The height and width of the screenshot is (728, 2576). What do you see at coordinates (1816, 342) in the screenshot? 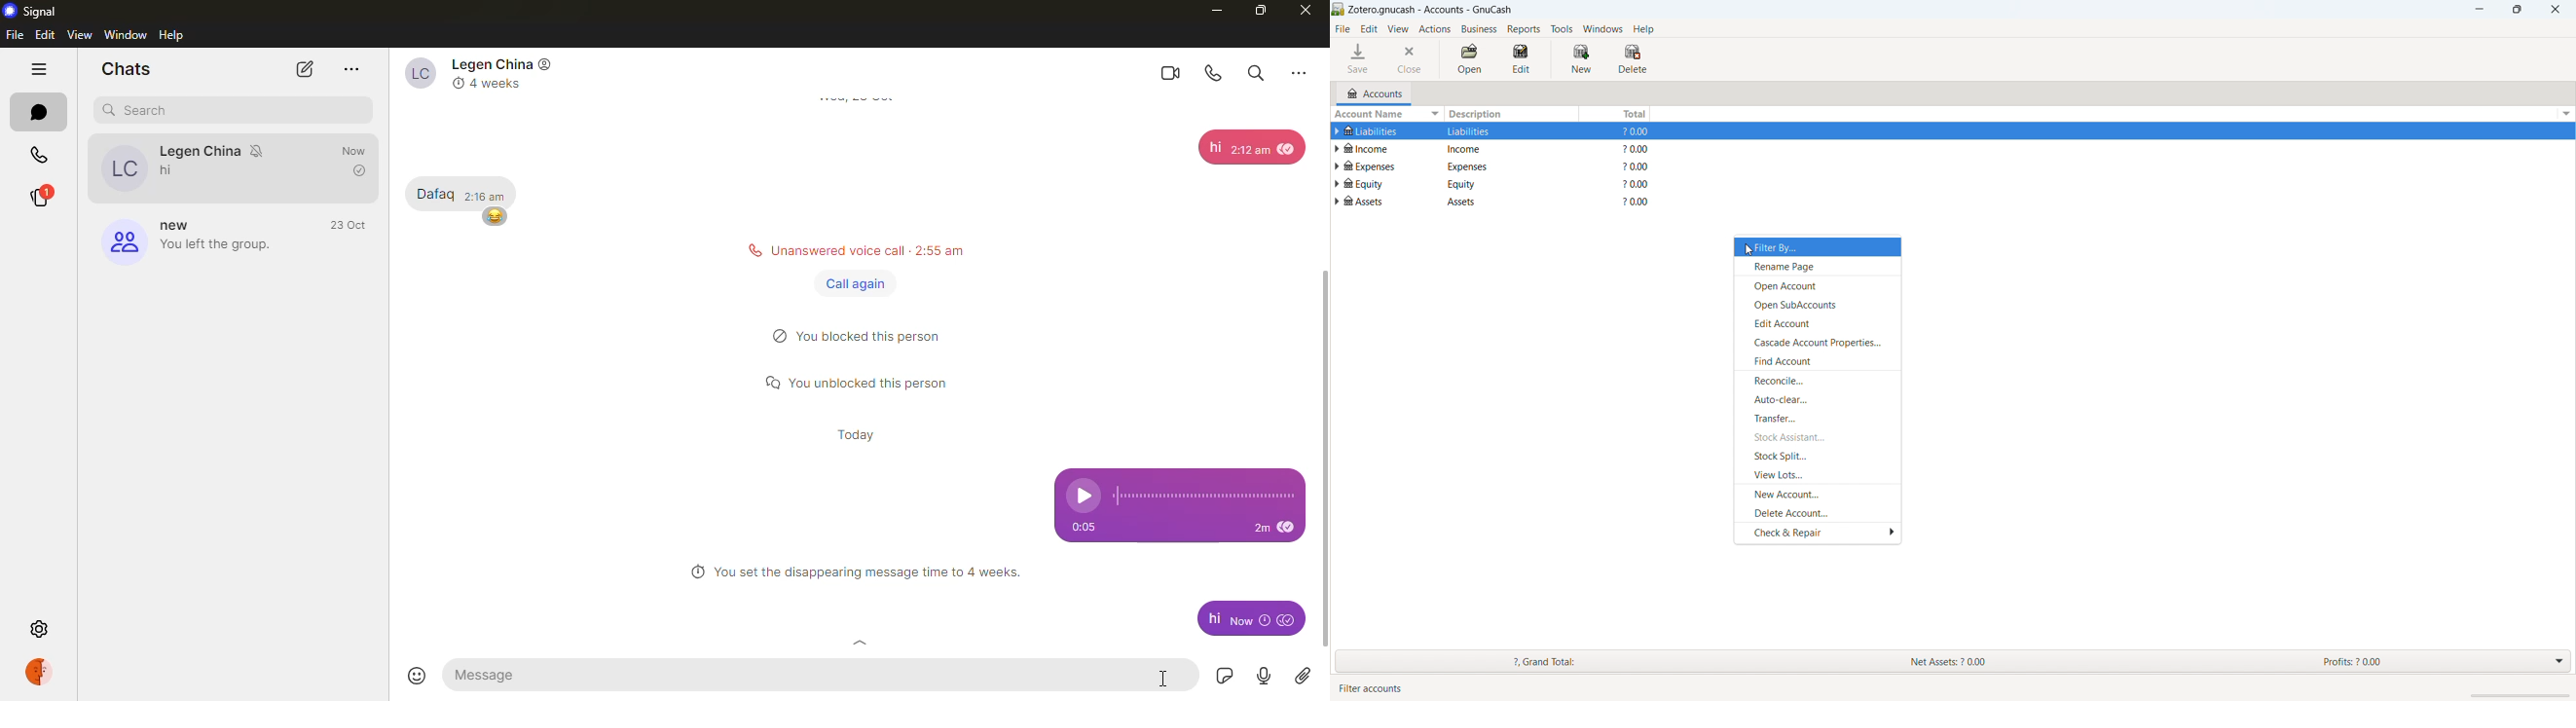
I see `cascade account properties` at bounding box center [1816, 342].